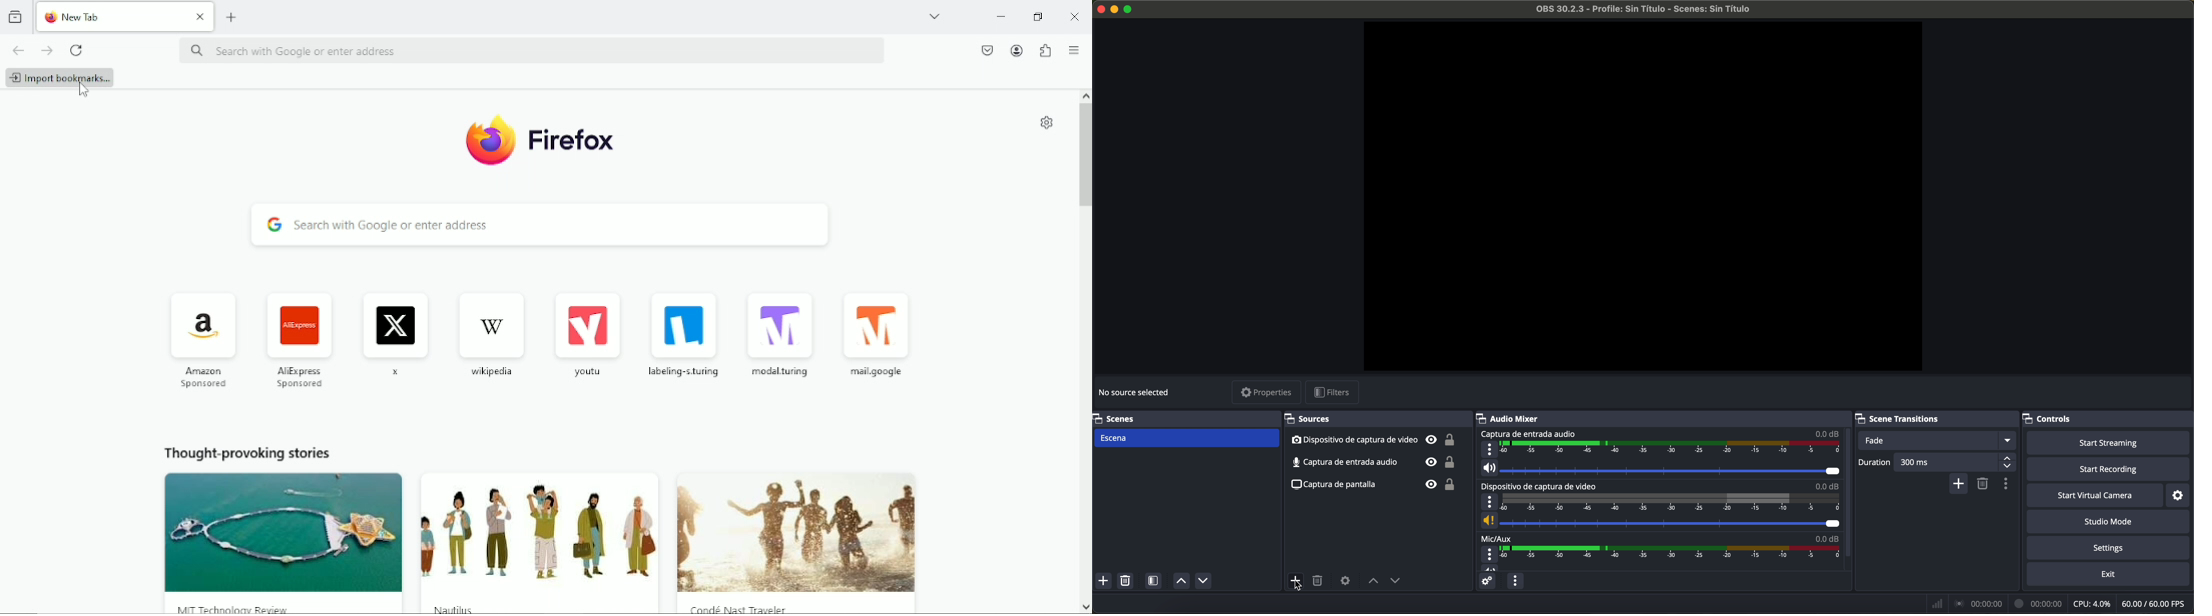 The width and height of the screenshot is (2212, 616). What do you see at coordinates (530, 50) in the screenshot?
I see `Search bar` at bounding box center [530, 50].